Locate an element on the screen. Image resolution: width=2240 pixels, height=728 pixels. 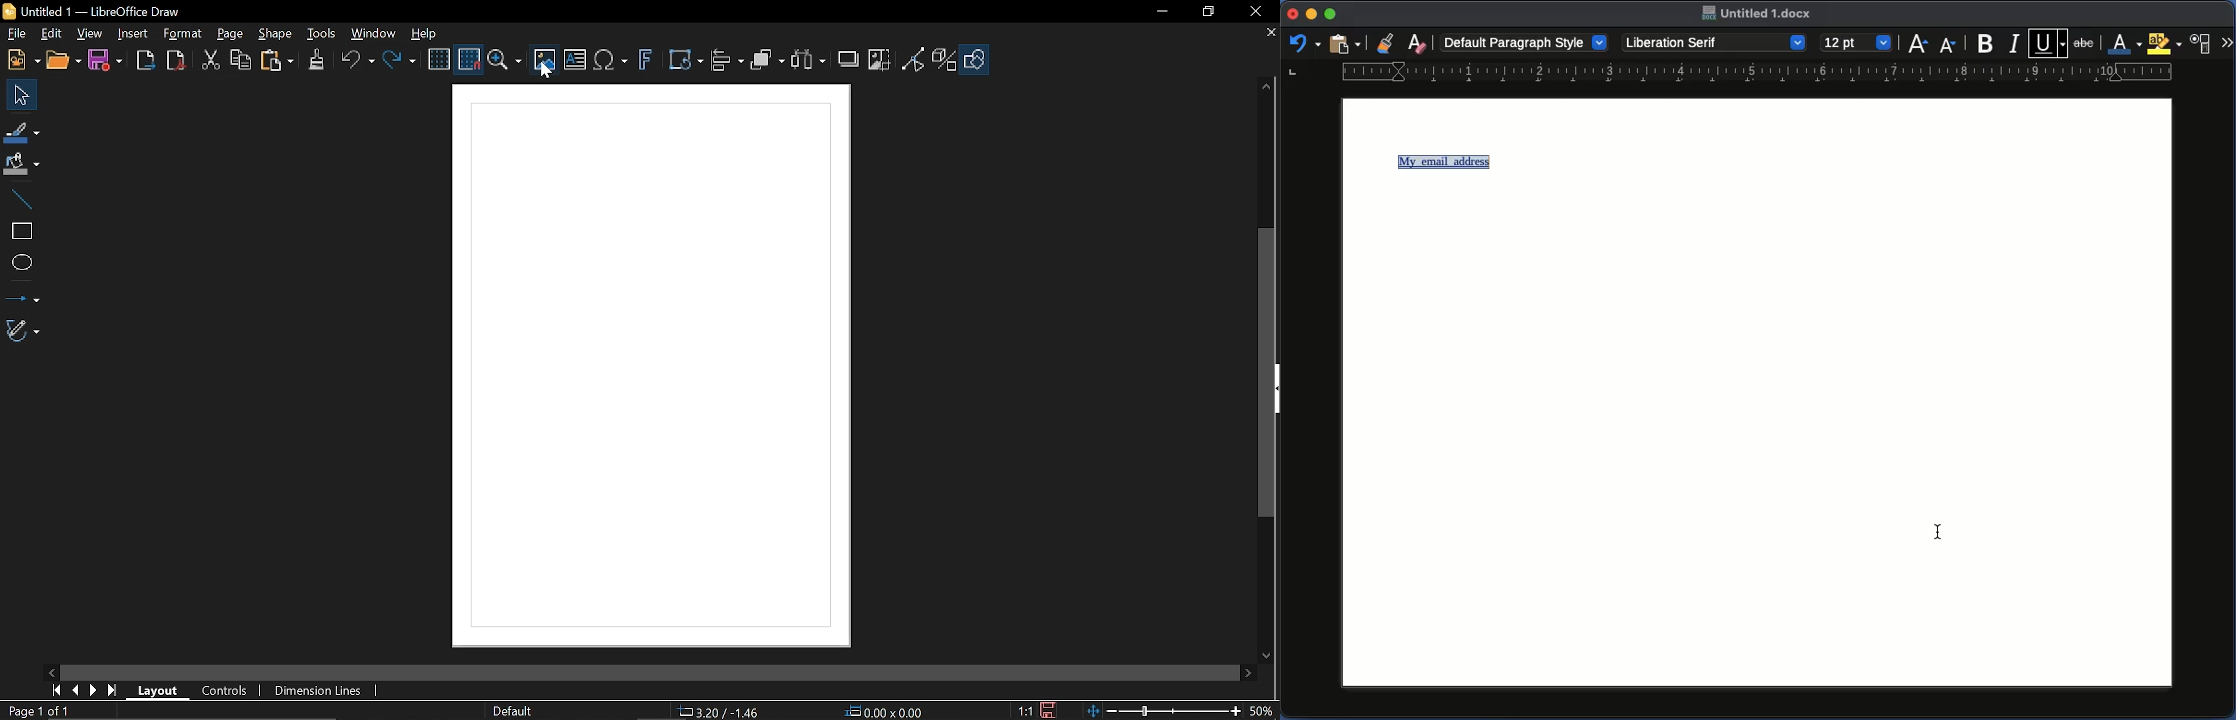
Lines and arrows is located at coordinates (22, 295).